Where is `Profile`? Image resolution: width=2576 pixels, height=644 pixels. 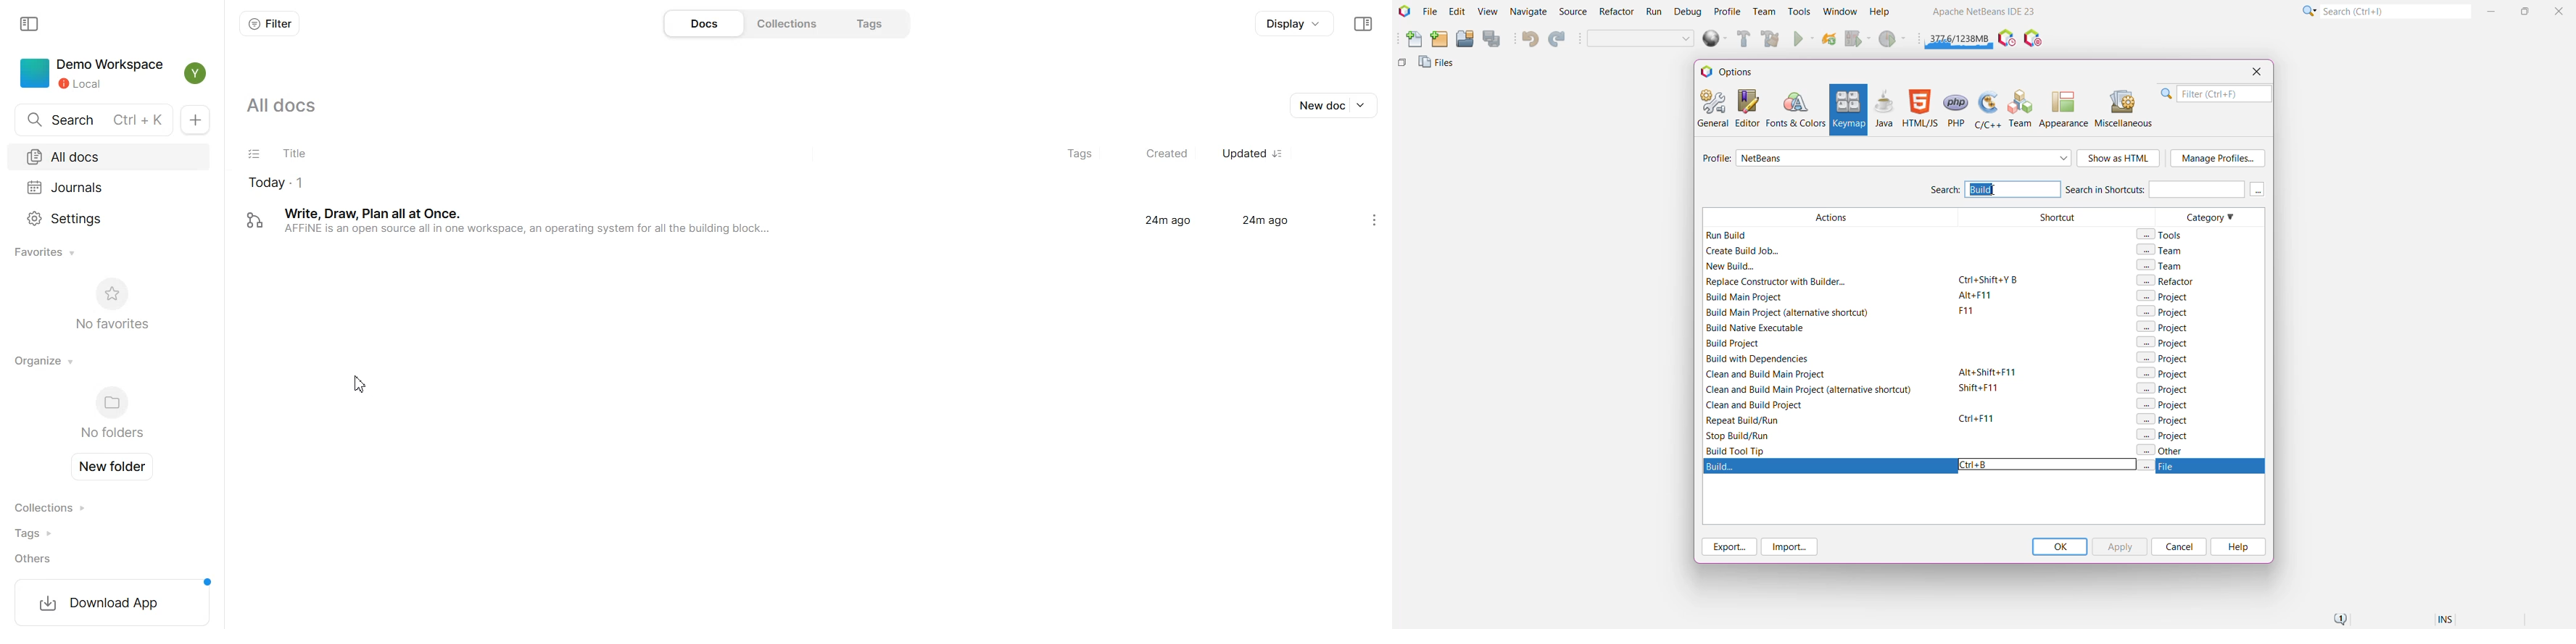
Profile is located at coordinates (196, 73).